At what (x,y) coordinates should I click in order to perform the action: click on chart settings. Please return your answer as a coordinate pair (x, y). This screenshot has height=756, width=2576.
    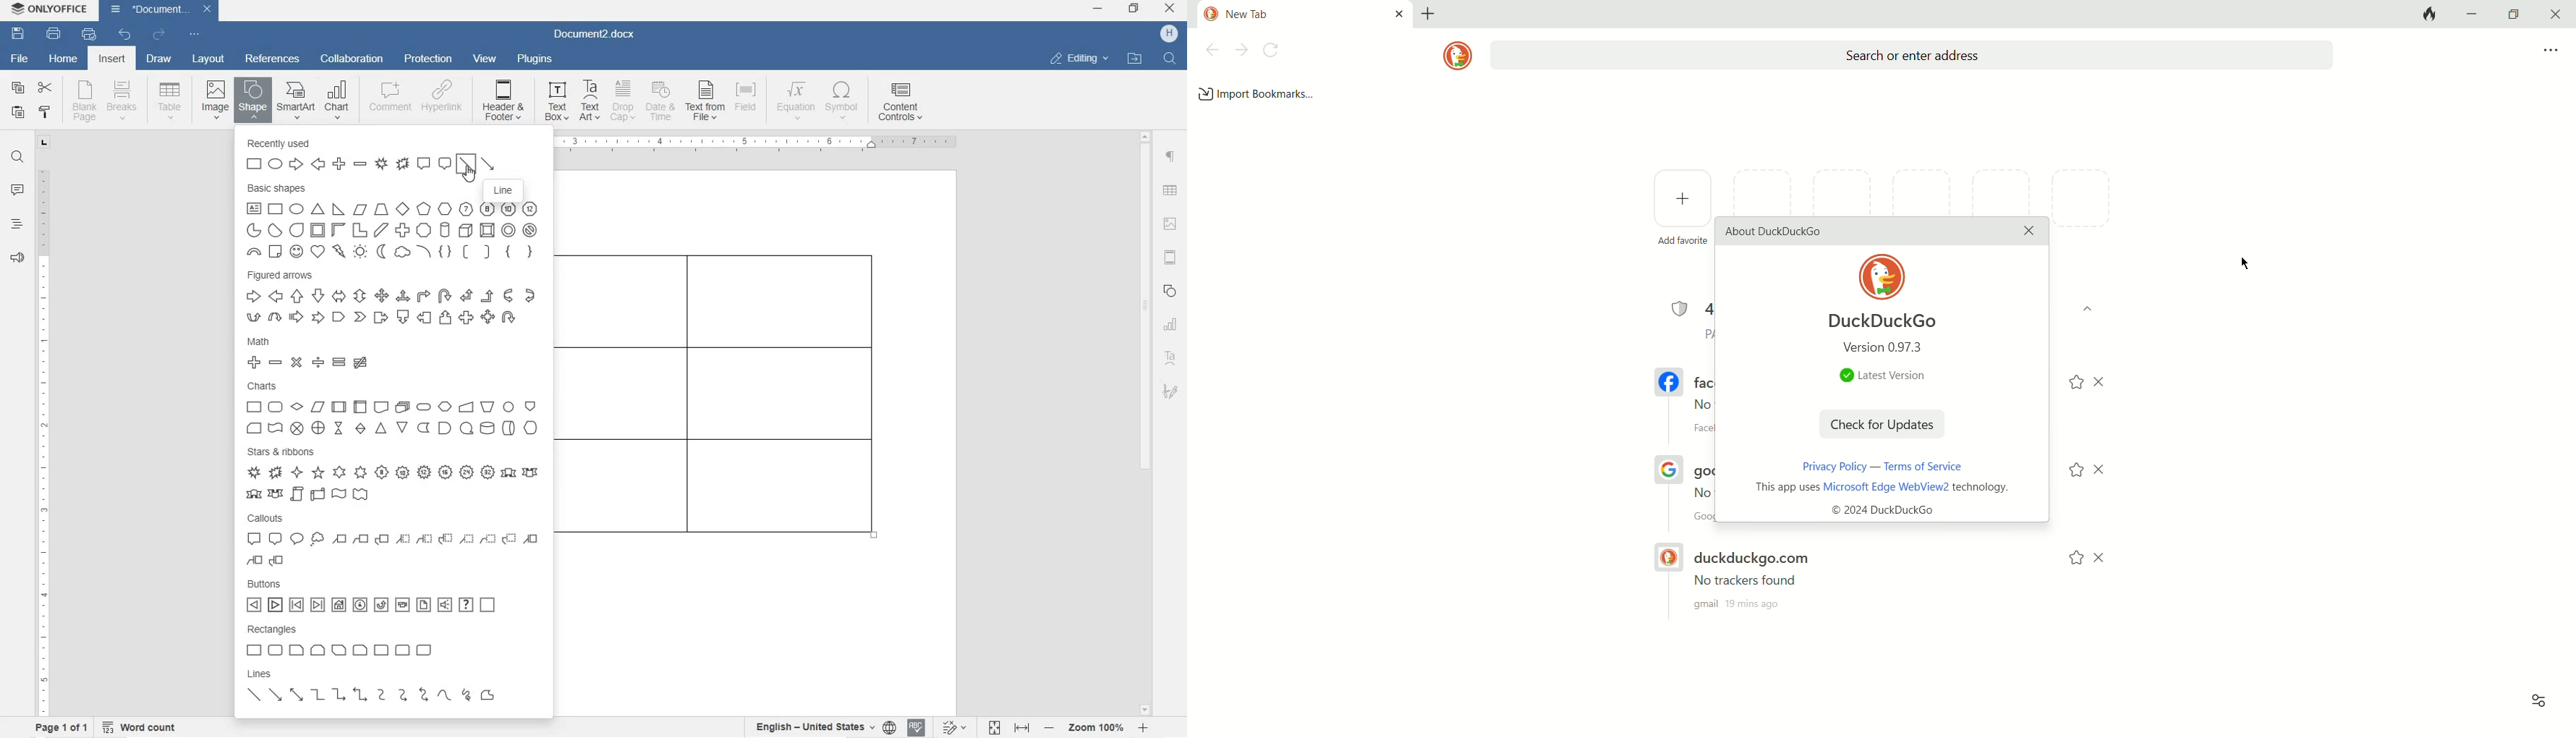
    Looking at the image, I should click on (1173, 324).